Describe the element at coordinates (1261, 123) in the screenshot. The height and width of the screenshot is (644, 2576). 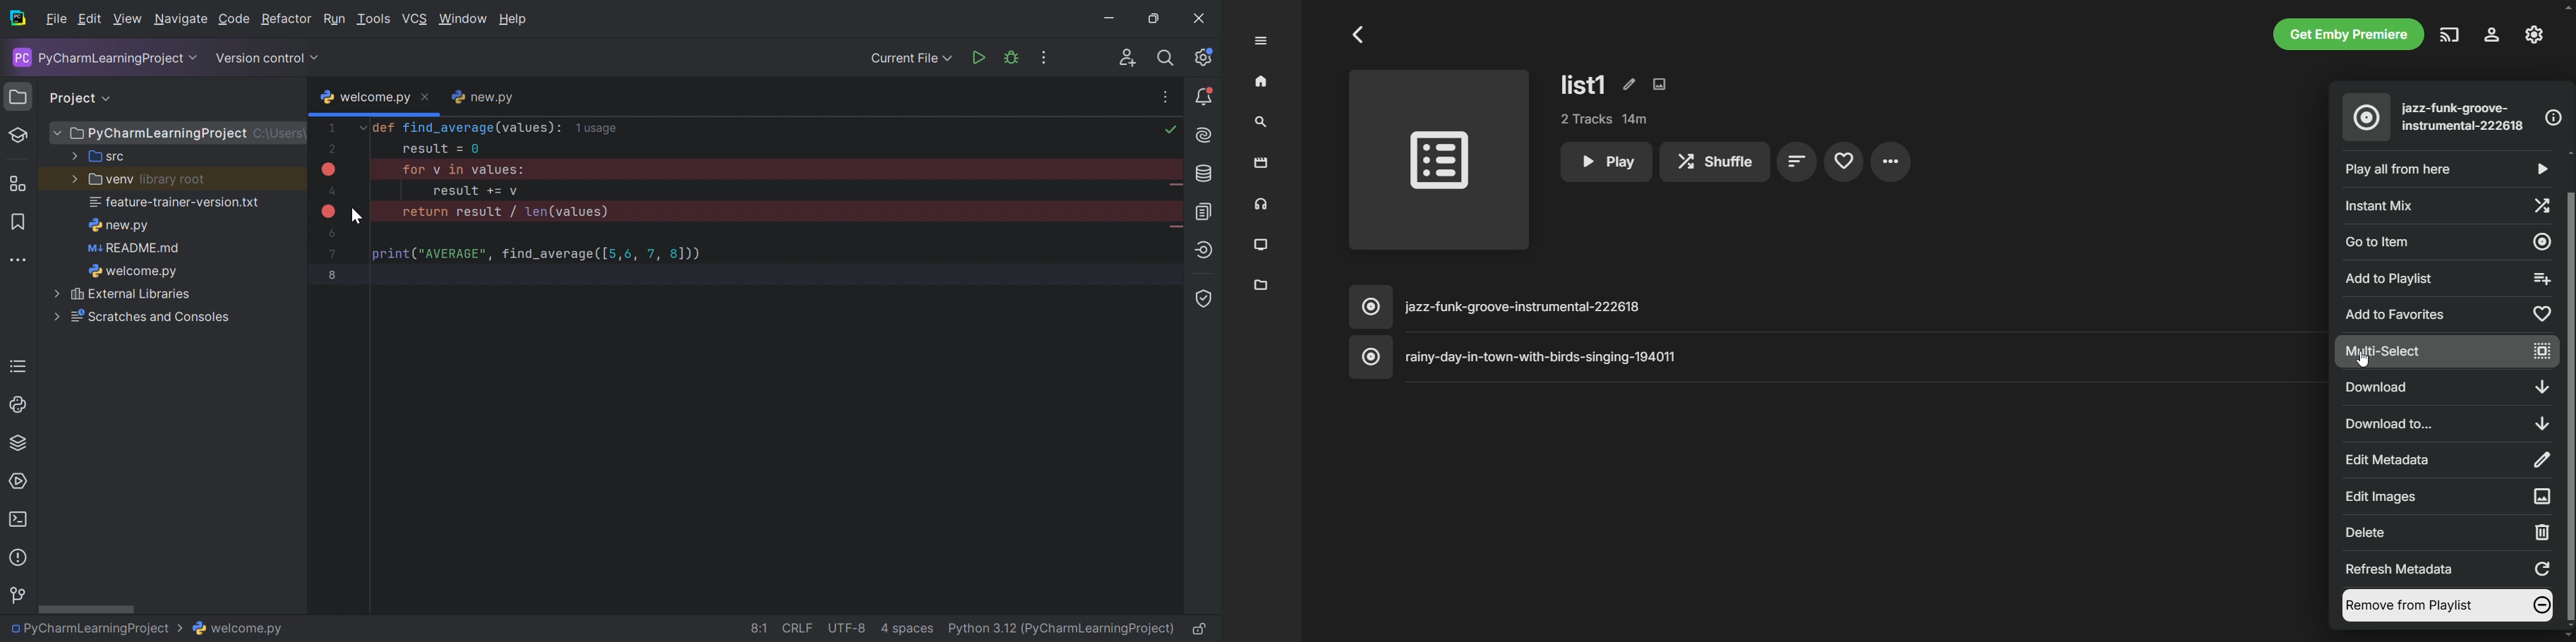
I see `search` at that location.